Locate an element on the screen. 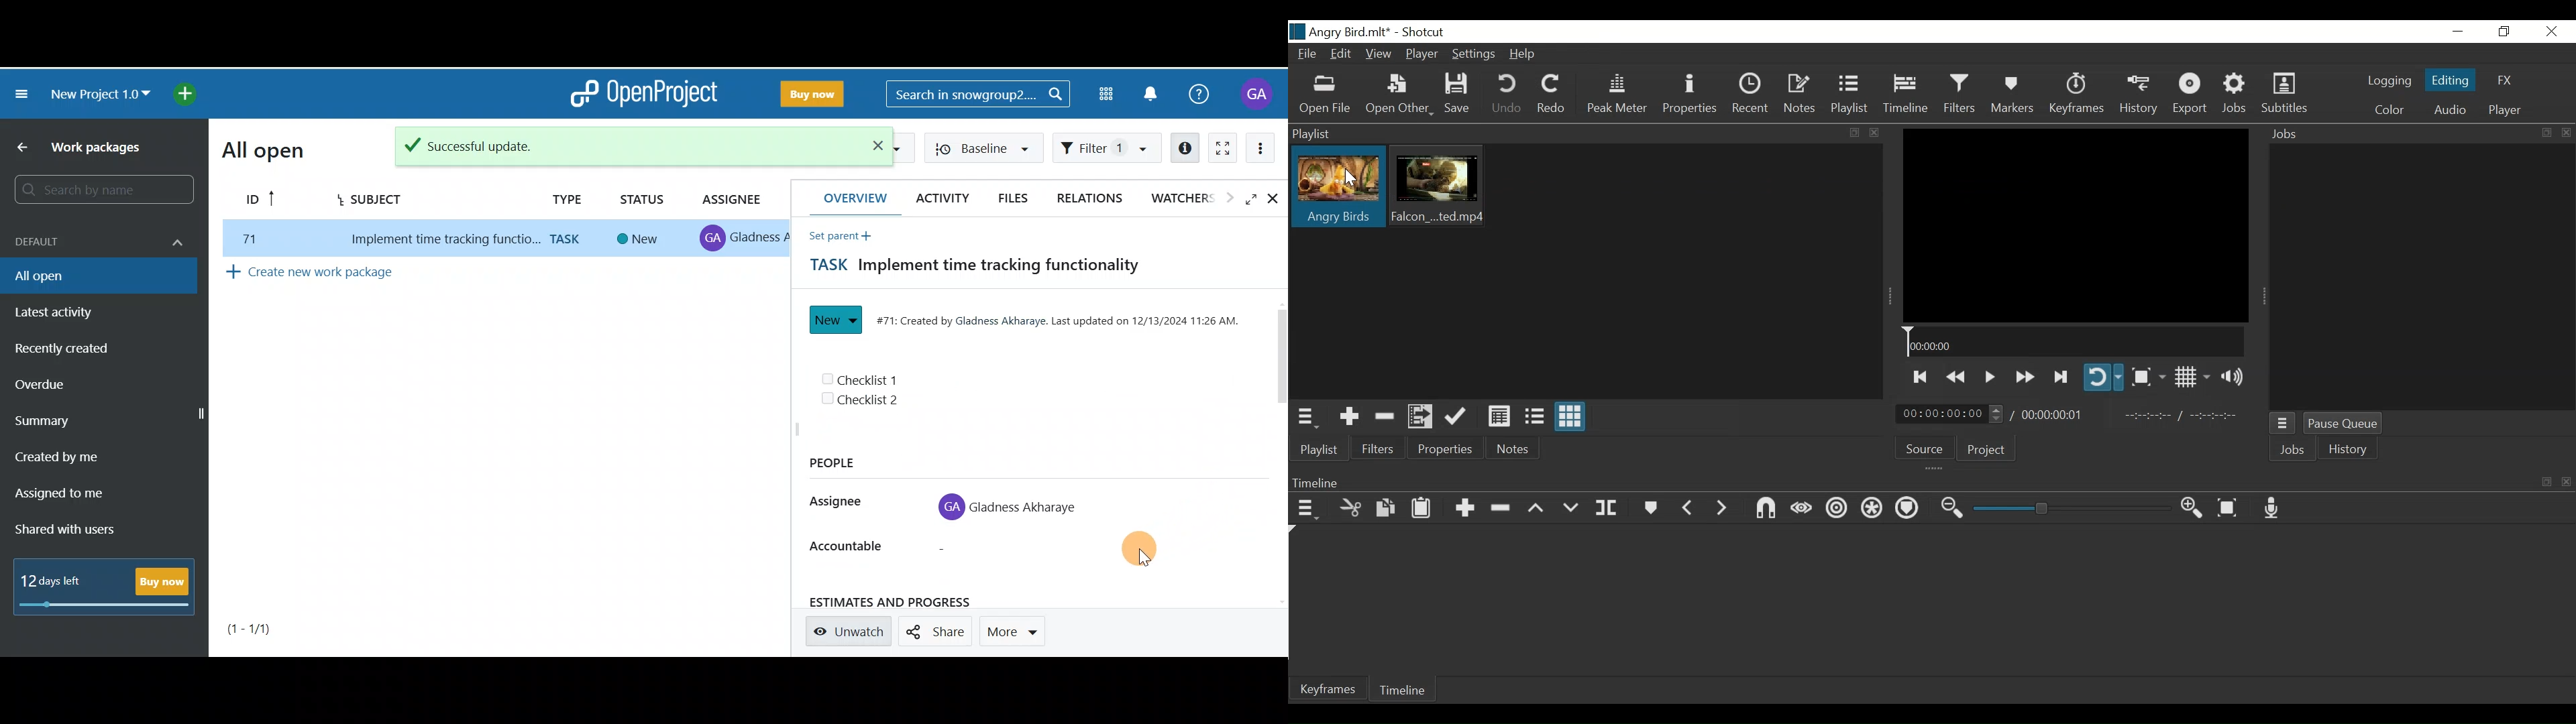 This screenshot has height=728, width=2576. Player is located at coordinates (1422, 56).